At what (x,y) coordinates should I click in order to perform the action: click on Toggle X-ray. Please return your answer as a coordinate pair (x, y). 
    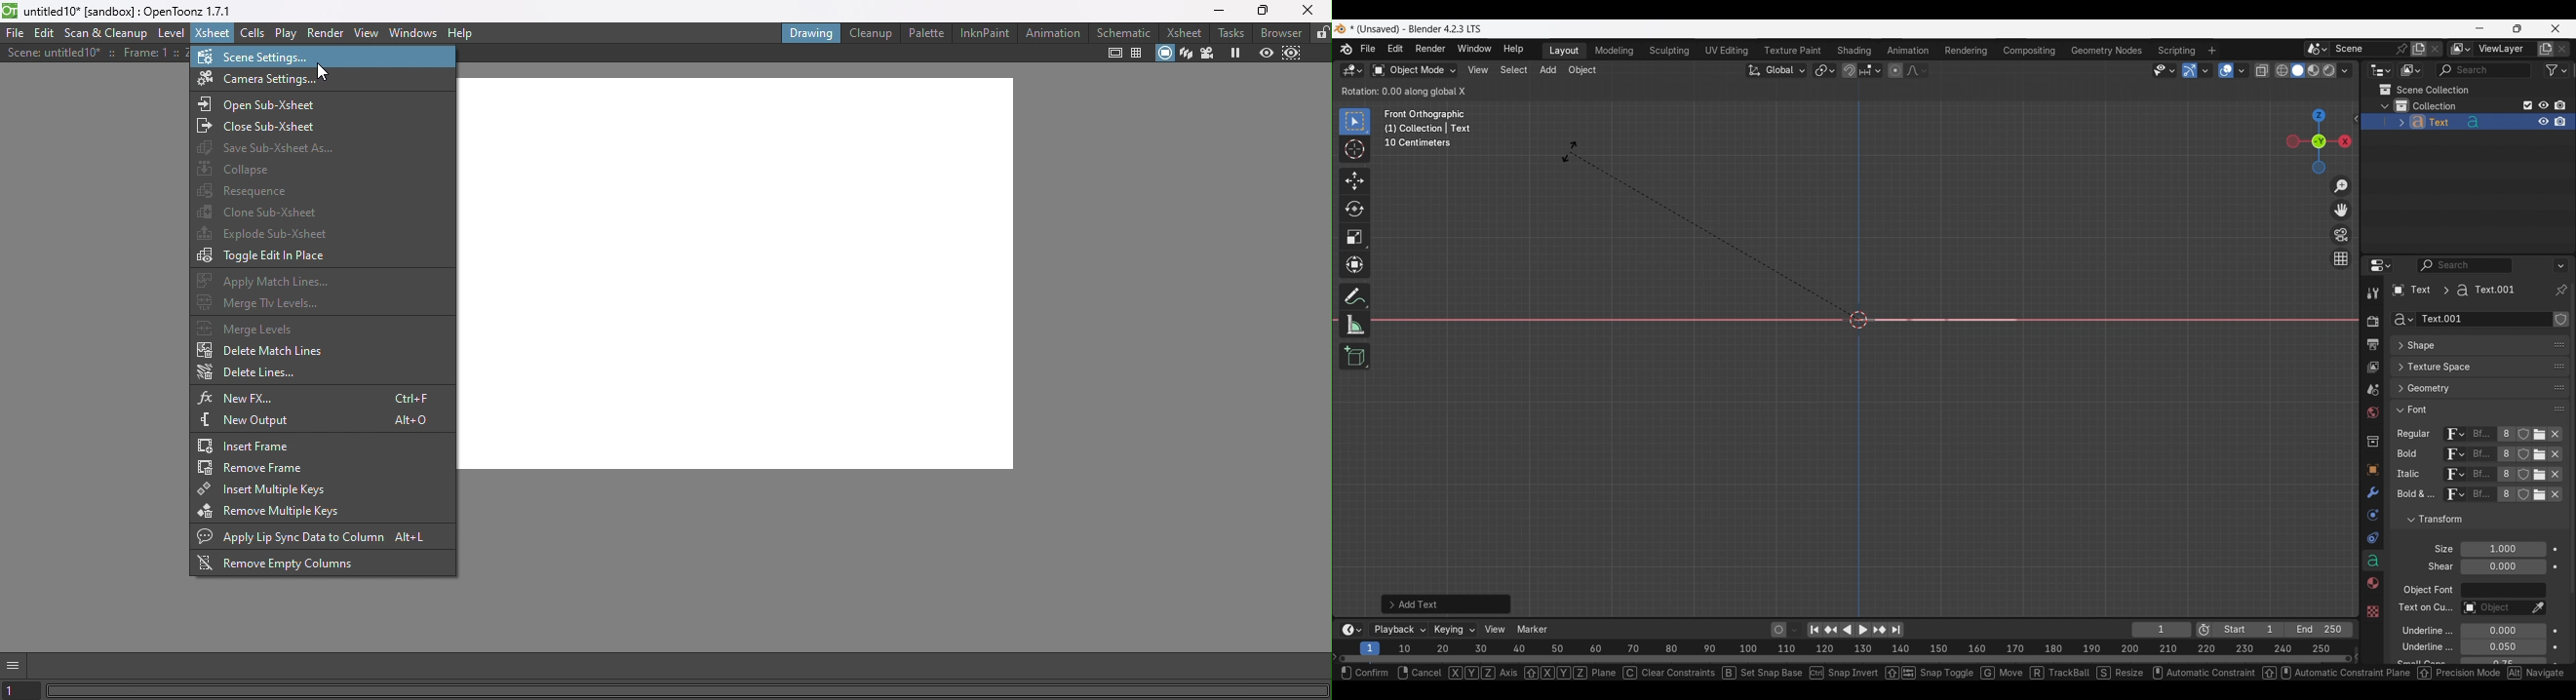
    Looking at the image, I should click on (2263, 71).